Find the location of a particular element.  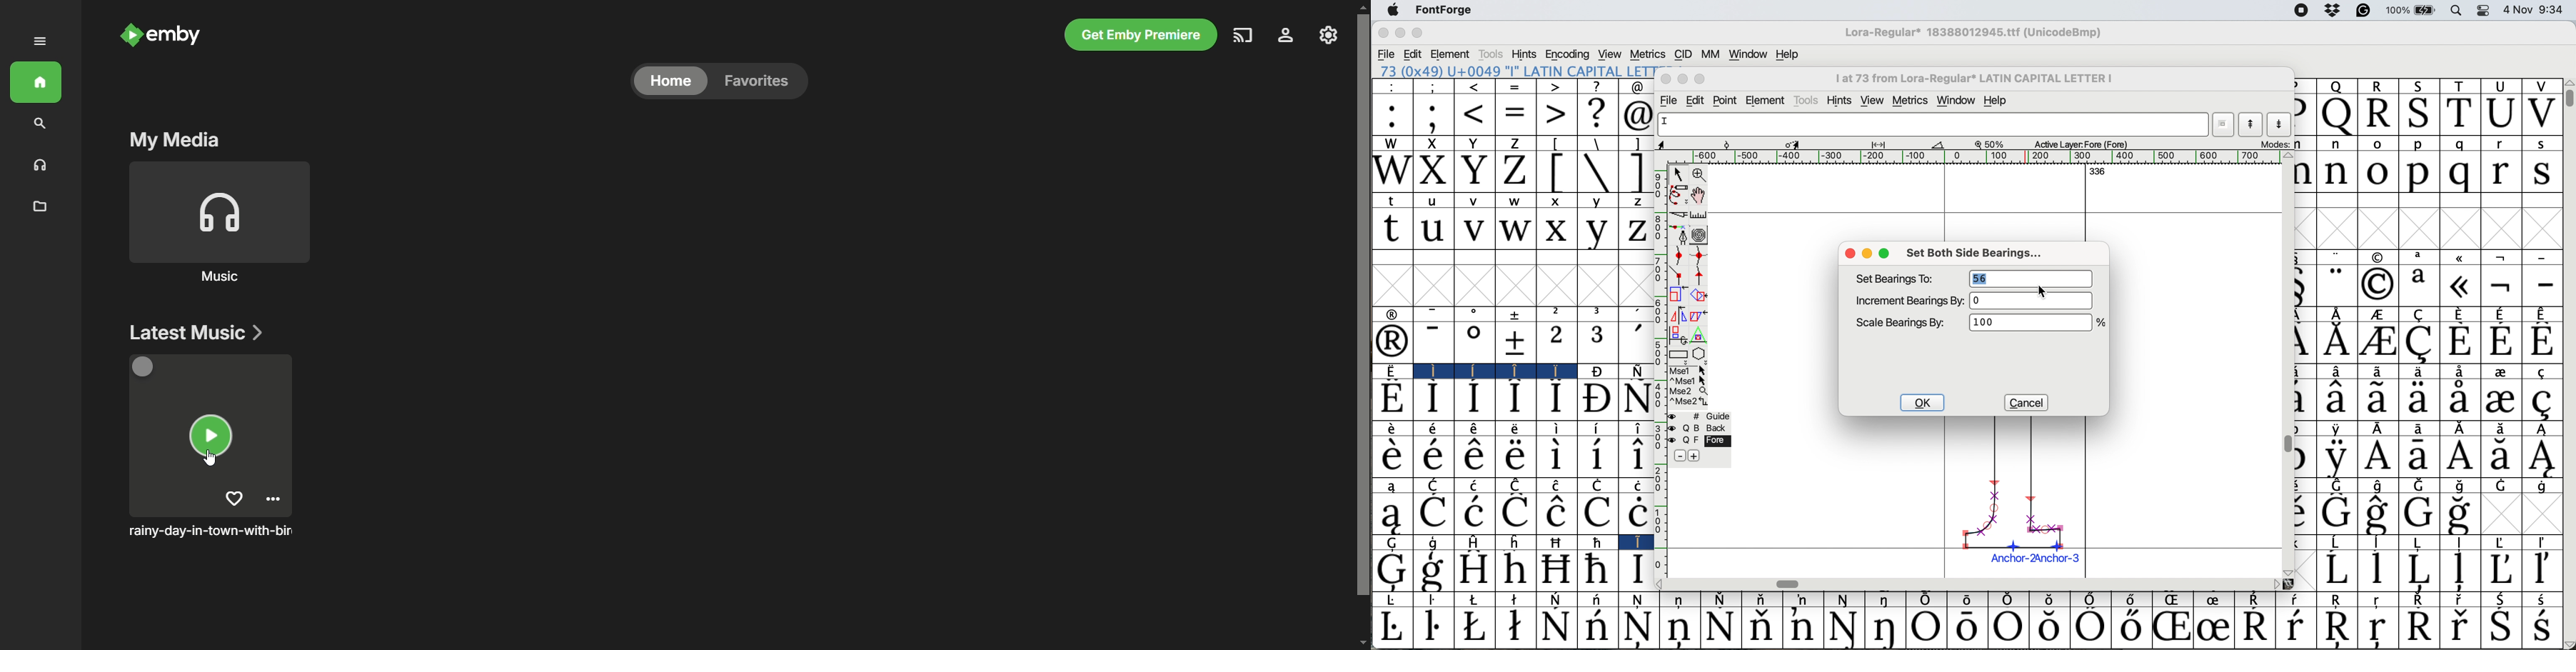

Symbol is located at coordinates (1389, 455).